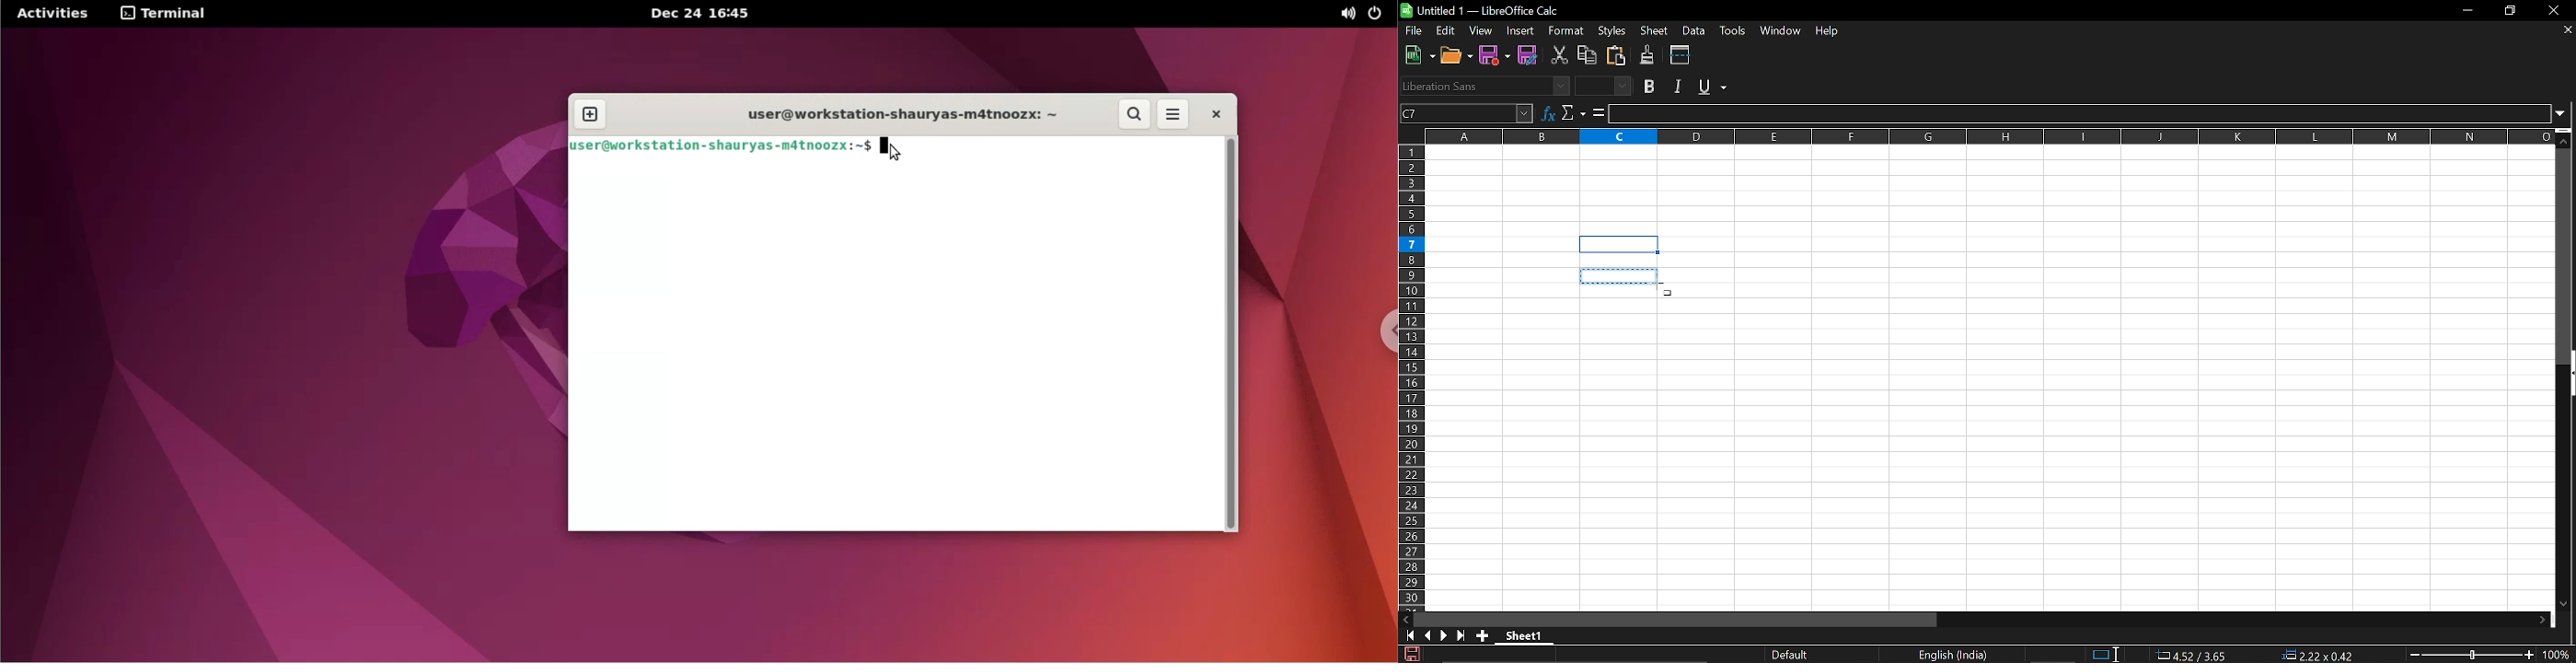 This screenshot has width=2576, height=672. I want to click on Expand formula bar, so click(2565, 114).